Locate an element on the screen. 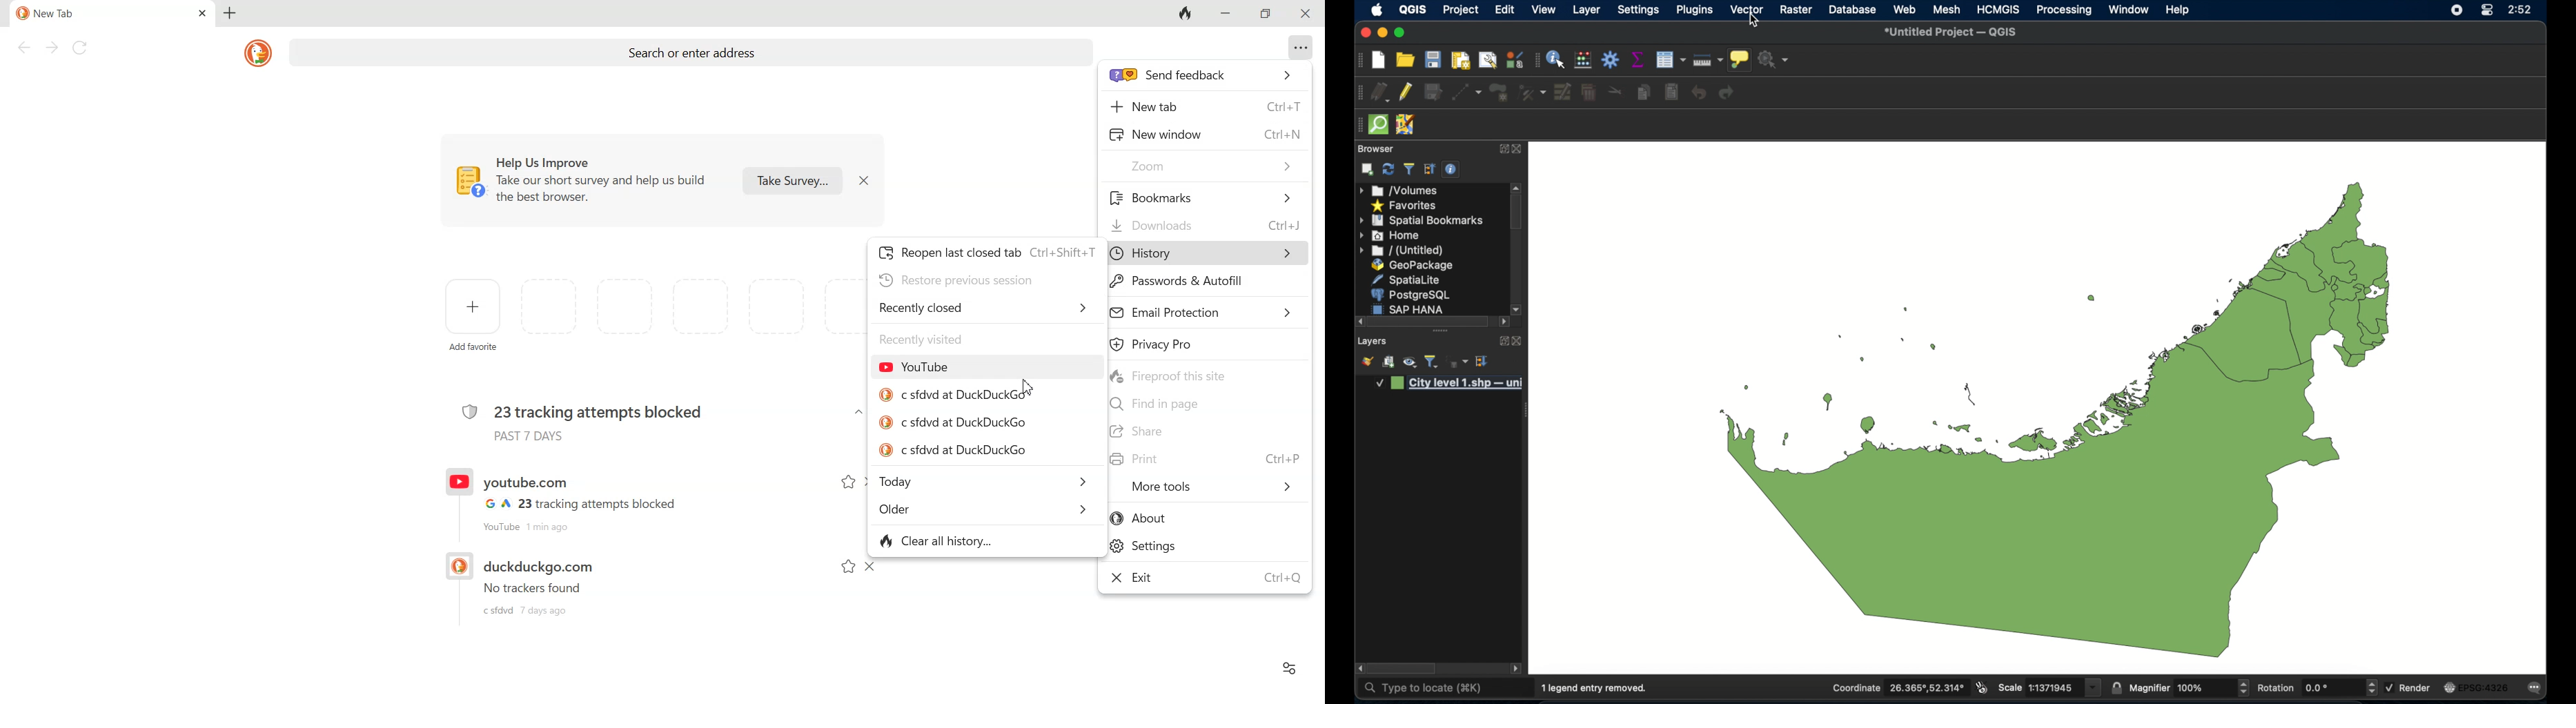  Take survey... is located at coordinates (792, 179).